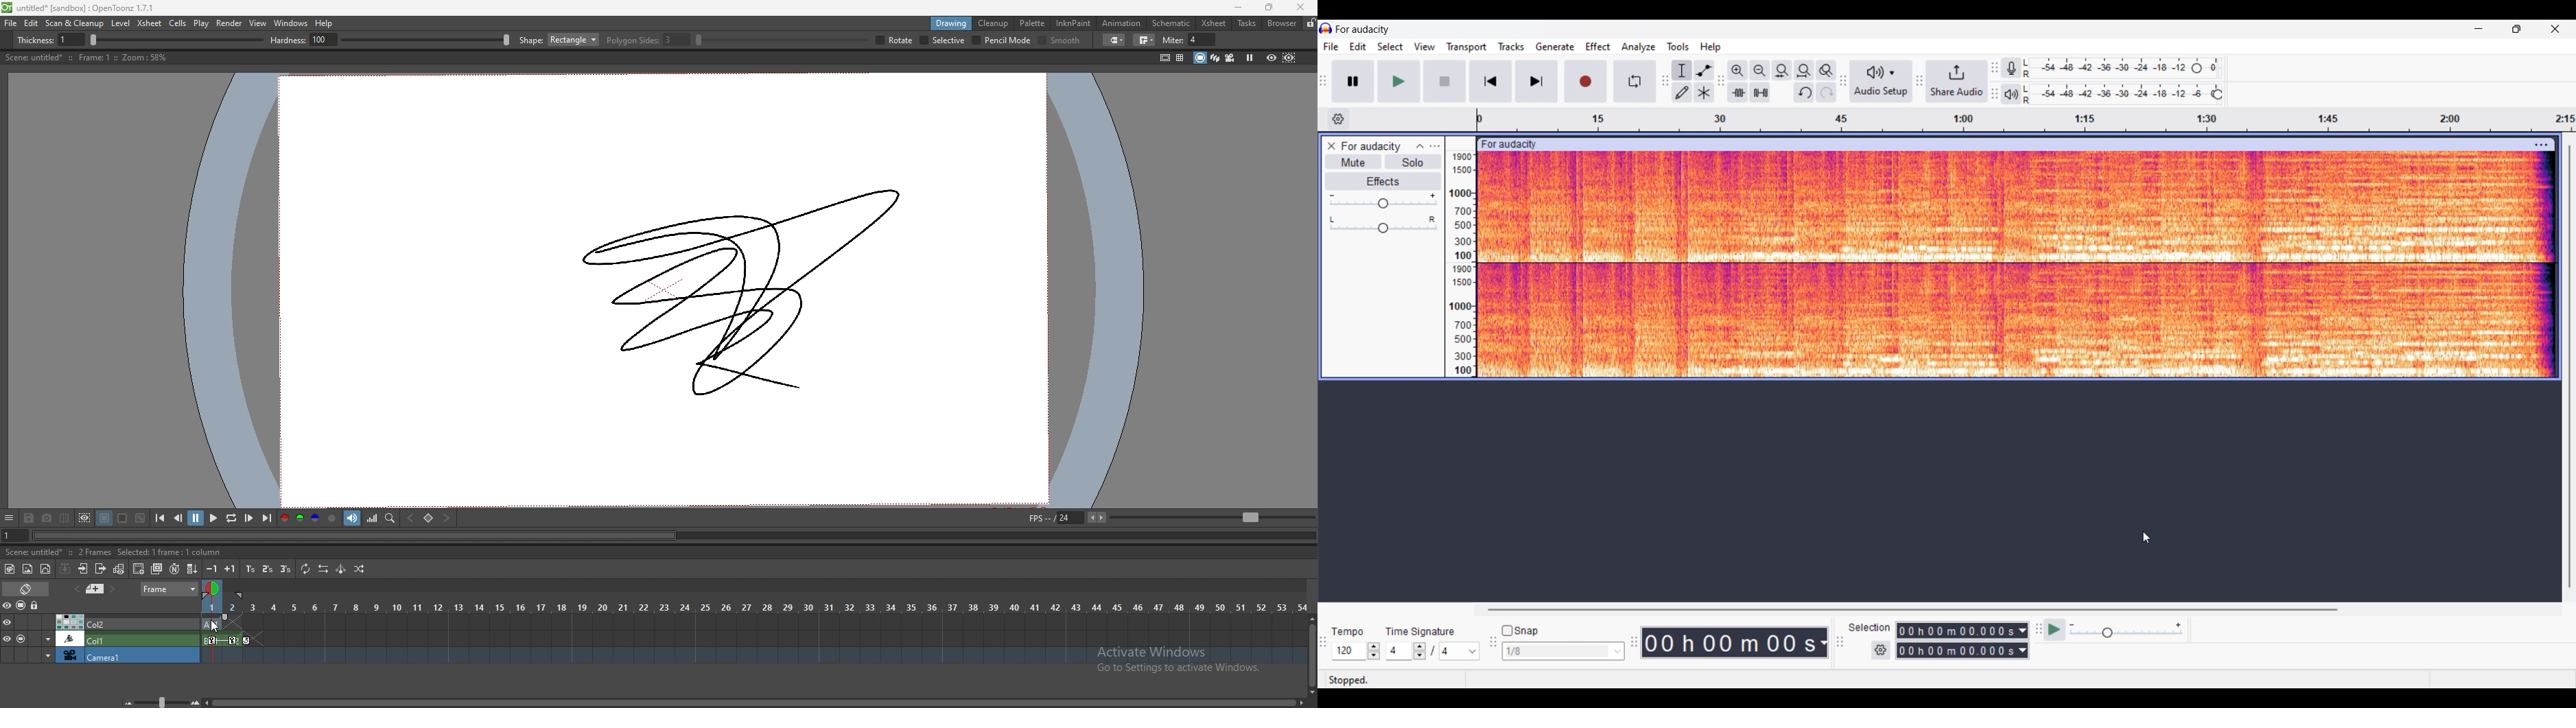 The width and height of the screenshot is (2576, 728). I want to click on 3d view, so click(1216, 57).